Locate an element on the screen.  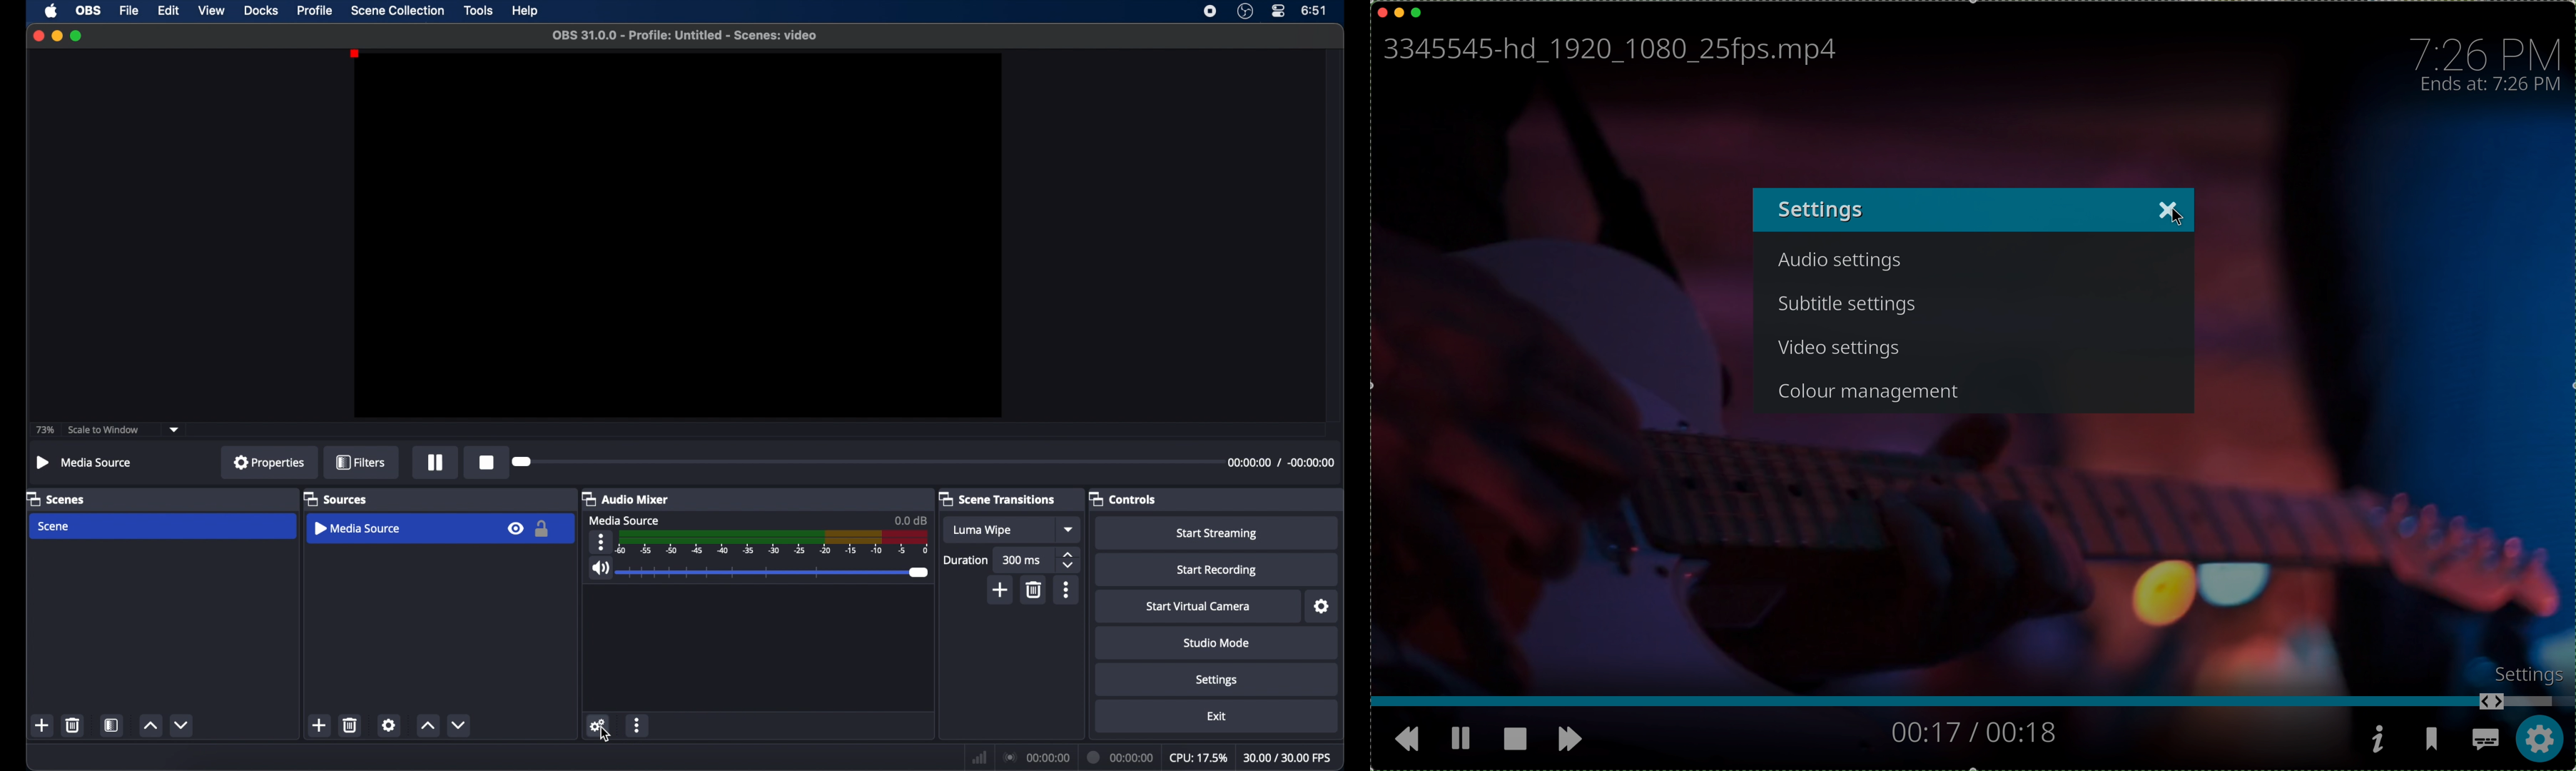
more options is located at coordinates (638, 726).